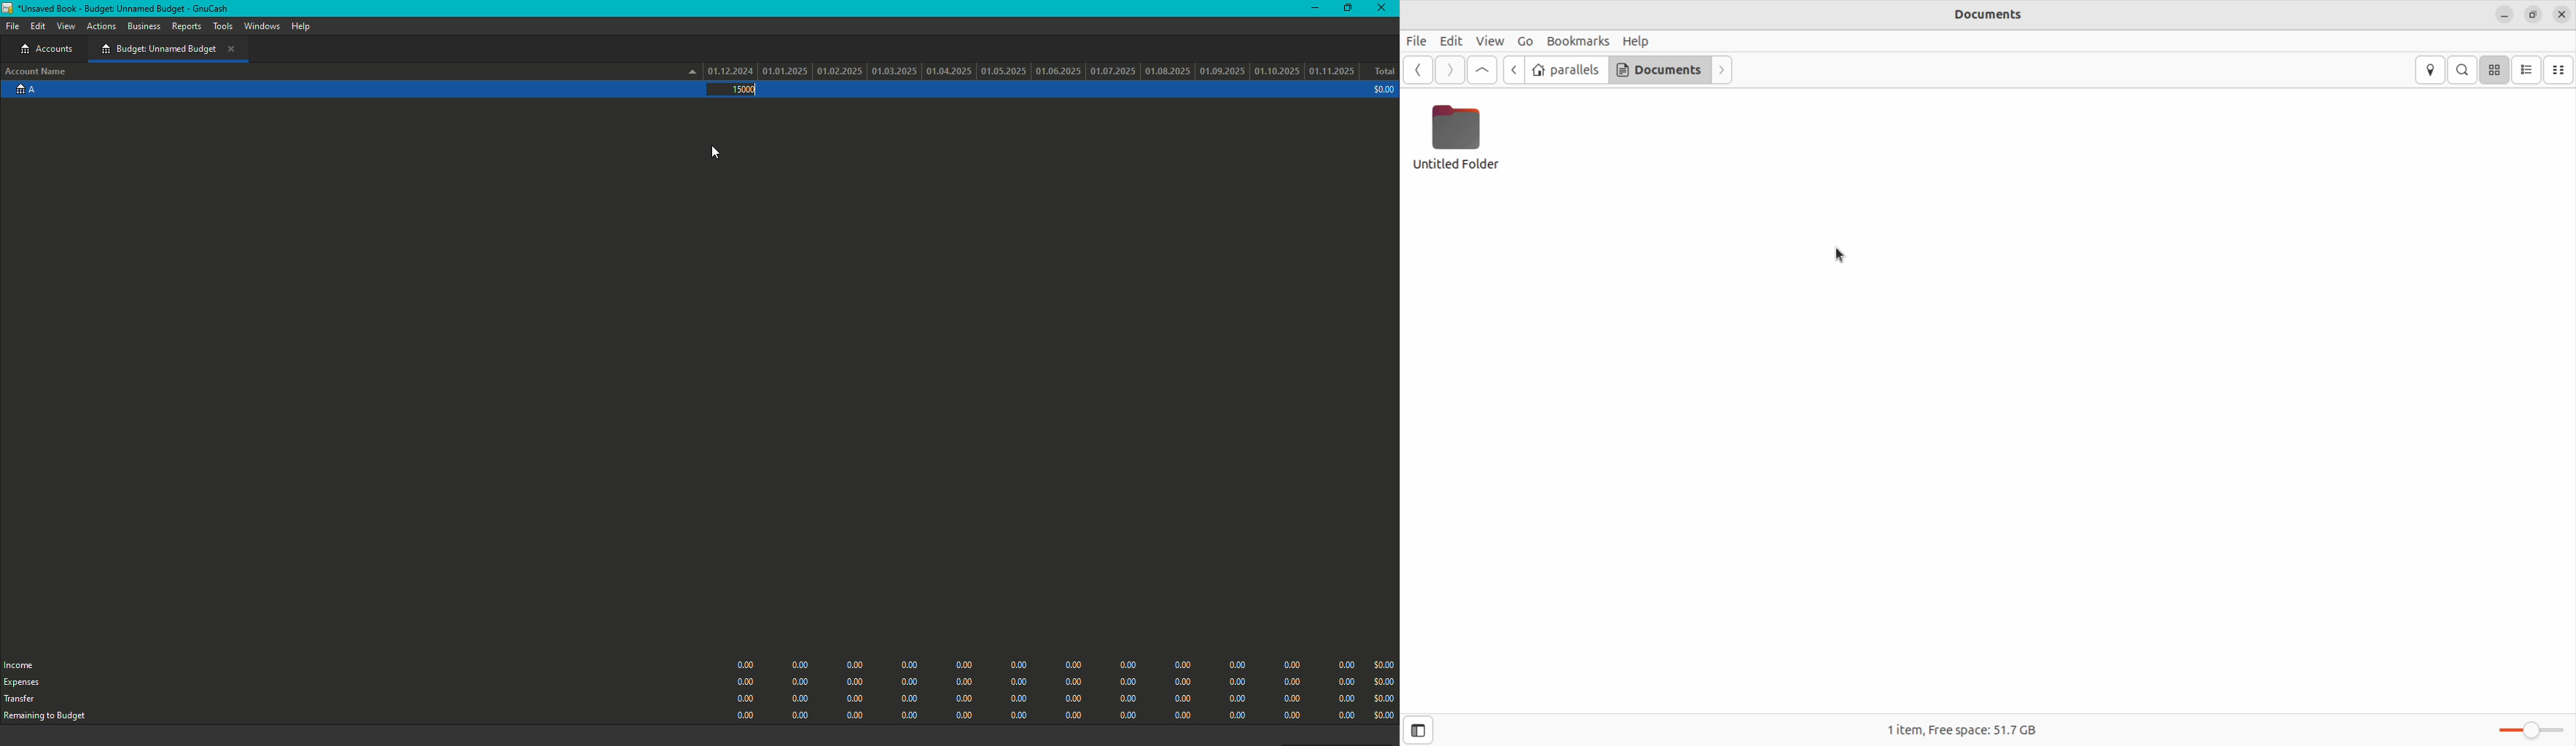 This screenshot has width=2576, height=756. Describe the element at coordinates (38, 28) in the screenshot. I see `Edit` at that location.